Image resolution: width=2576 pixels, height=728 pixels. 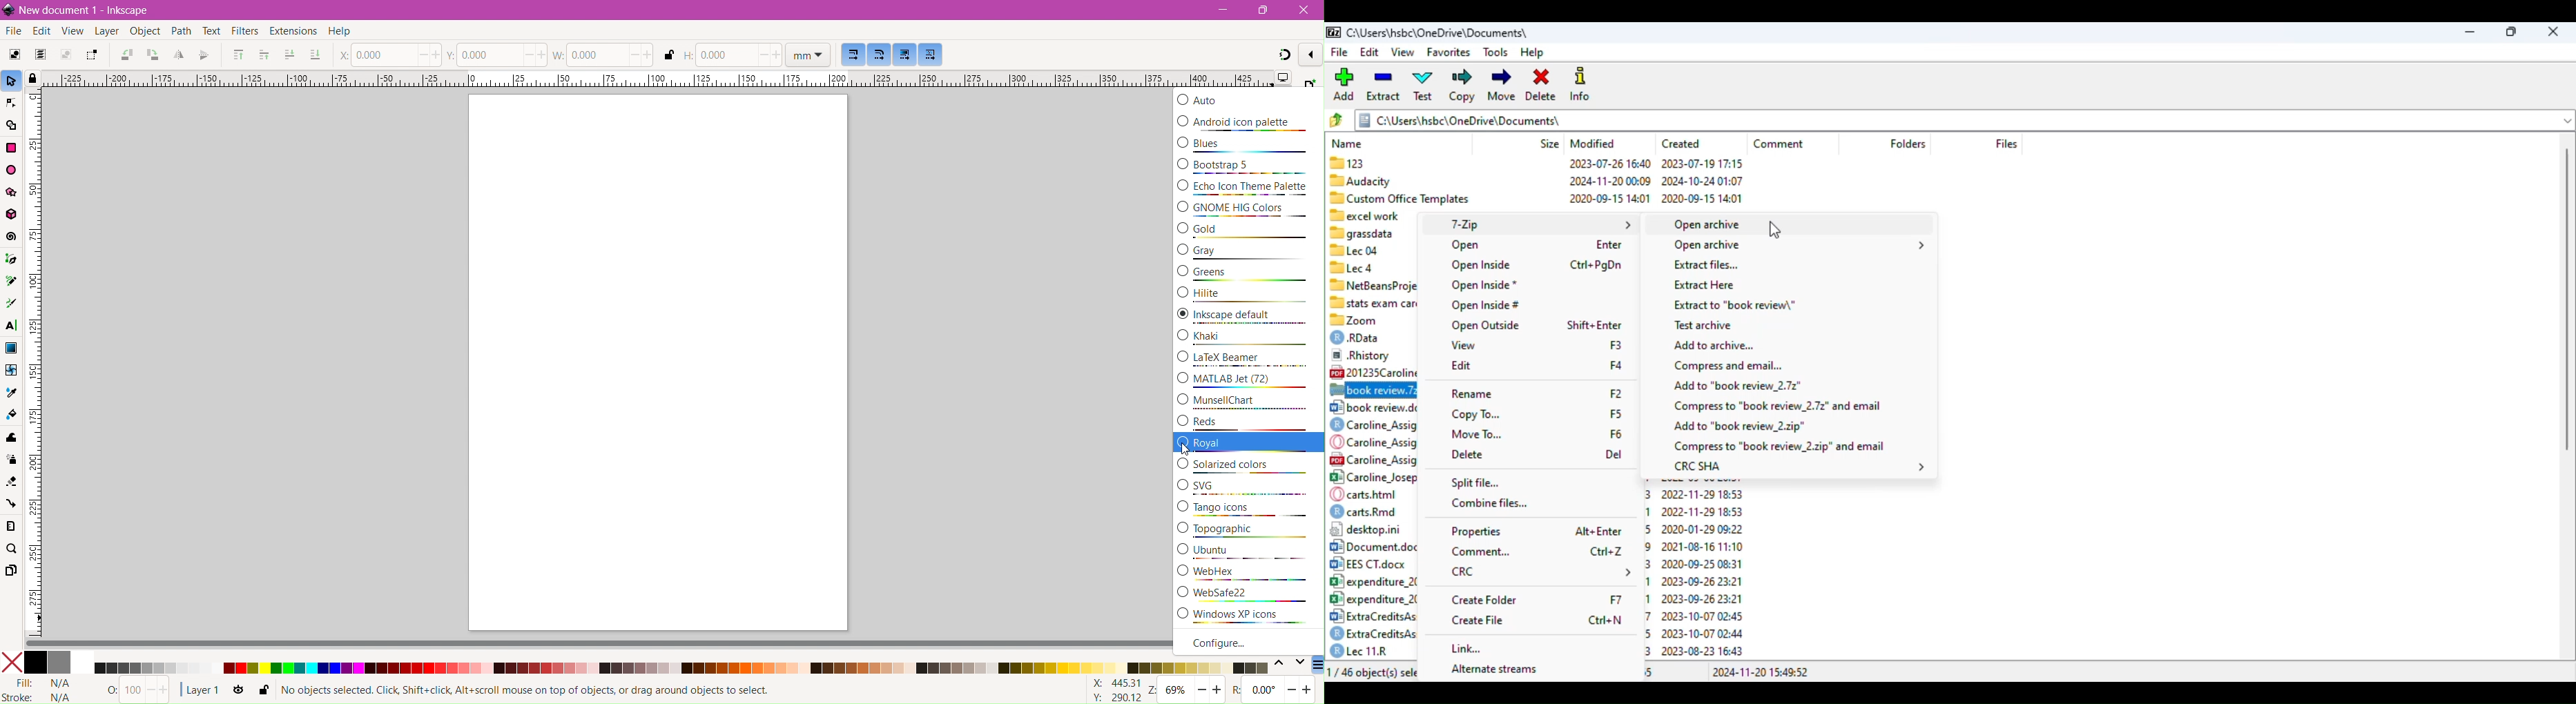 I want to click on Royal, so click(x=1249, y=444).